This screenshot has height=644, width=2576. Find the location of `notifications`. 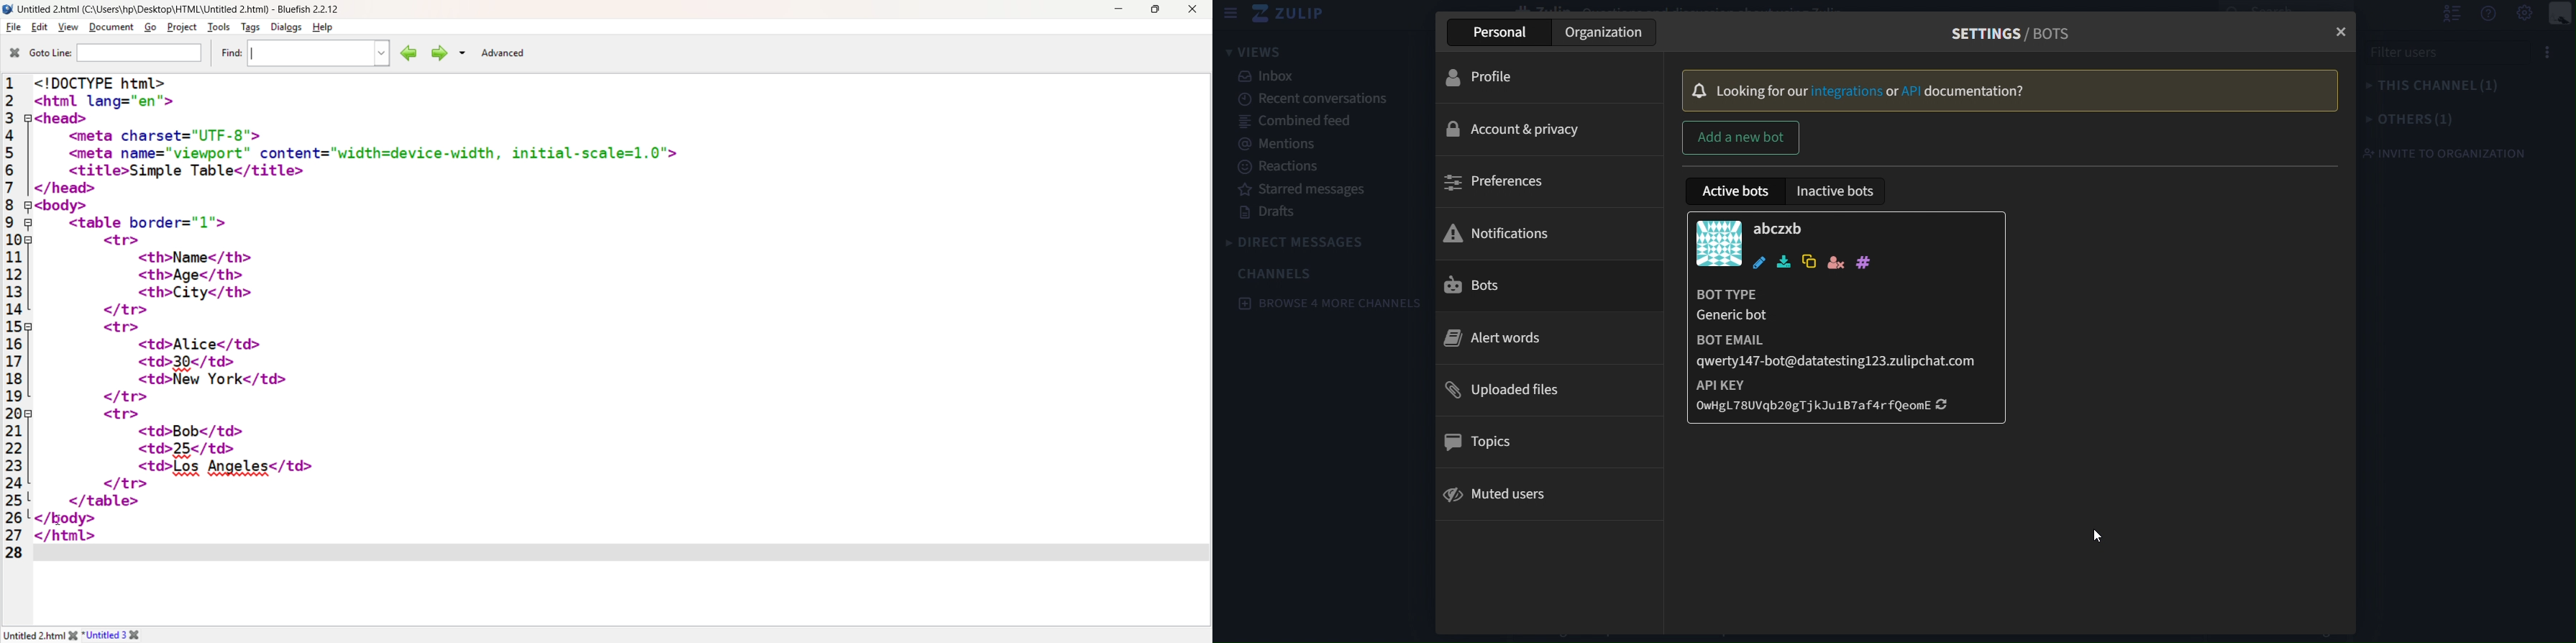

notifications is located at coordinates (1502, 232).